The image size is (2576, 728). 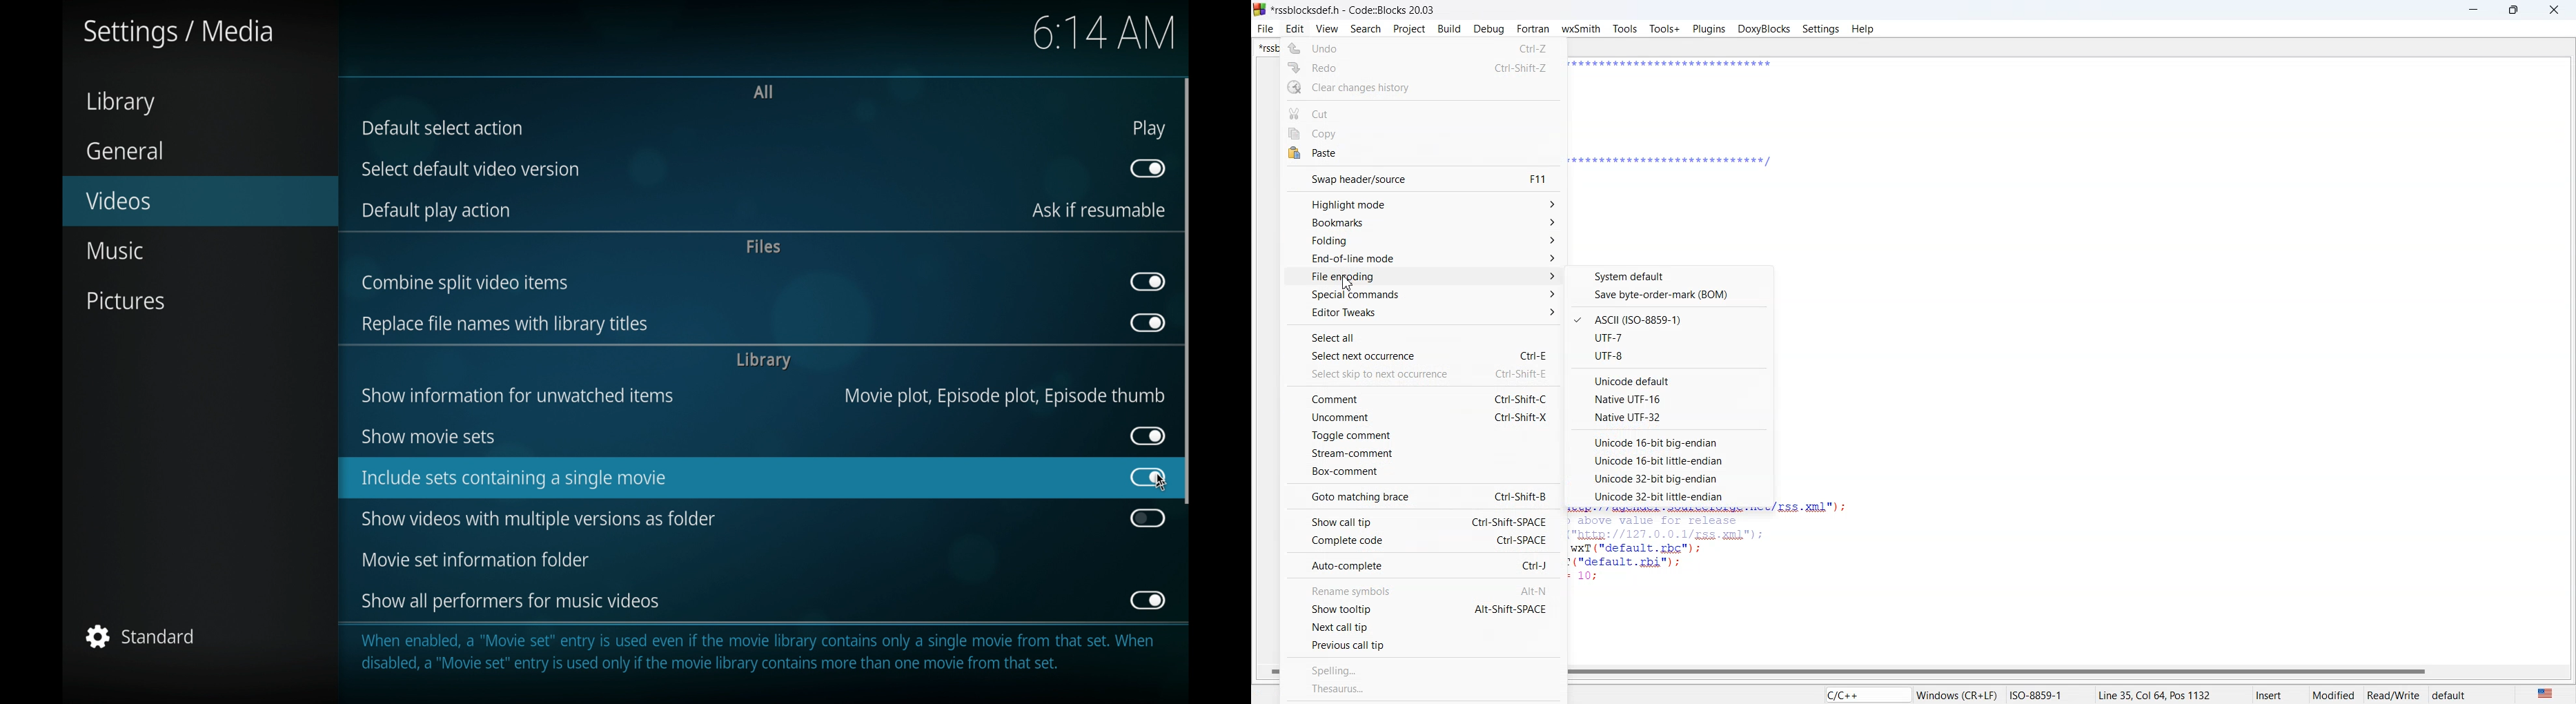 What do you see at coordinates (1422, 453) in the screenshot?
I see `Stream comment` at bounding box center [1422, 453].